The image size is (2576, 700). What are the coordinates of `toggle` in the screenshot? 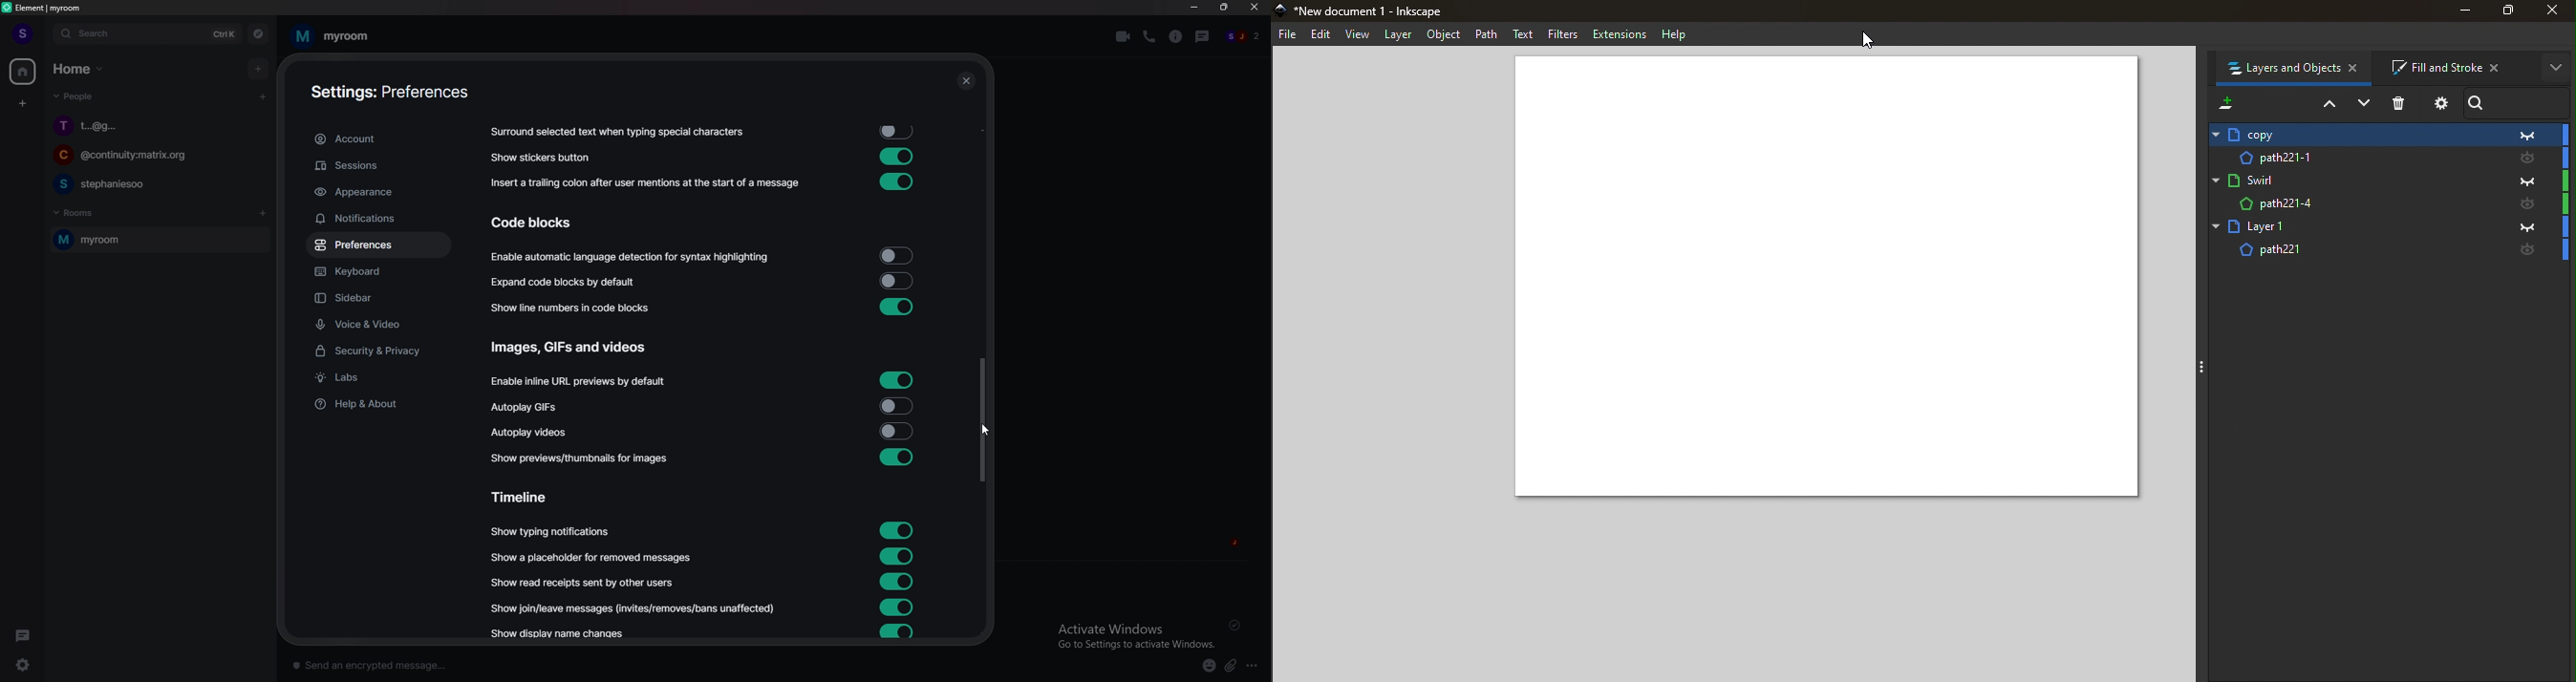 It's located at (898, 554).